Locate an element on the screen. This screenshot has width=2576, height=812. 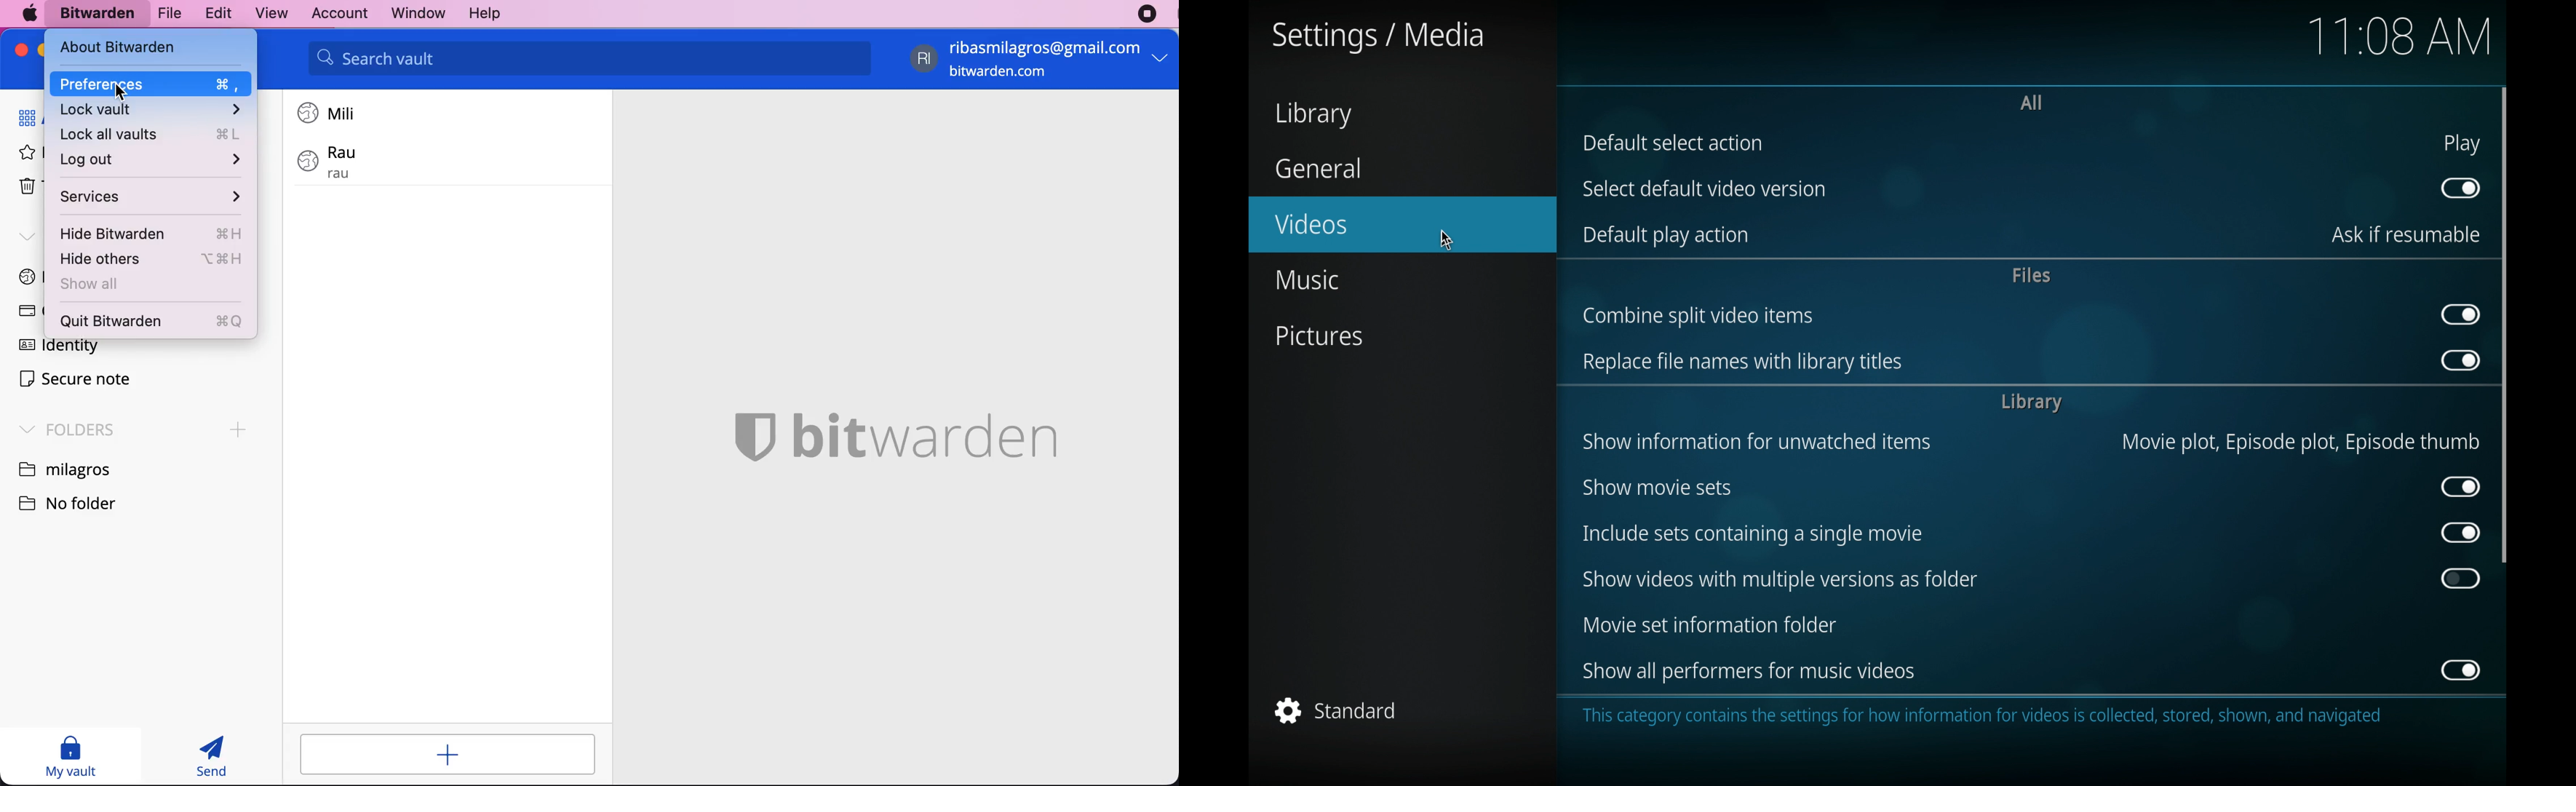
bitwarden logo is located at coordinates (893, 430).